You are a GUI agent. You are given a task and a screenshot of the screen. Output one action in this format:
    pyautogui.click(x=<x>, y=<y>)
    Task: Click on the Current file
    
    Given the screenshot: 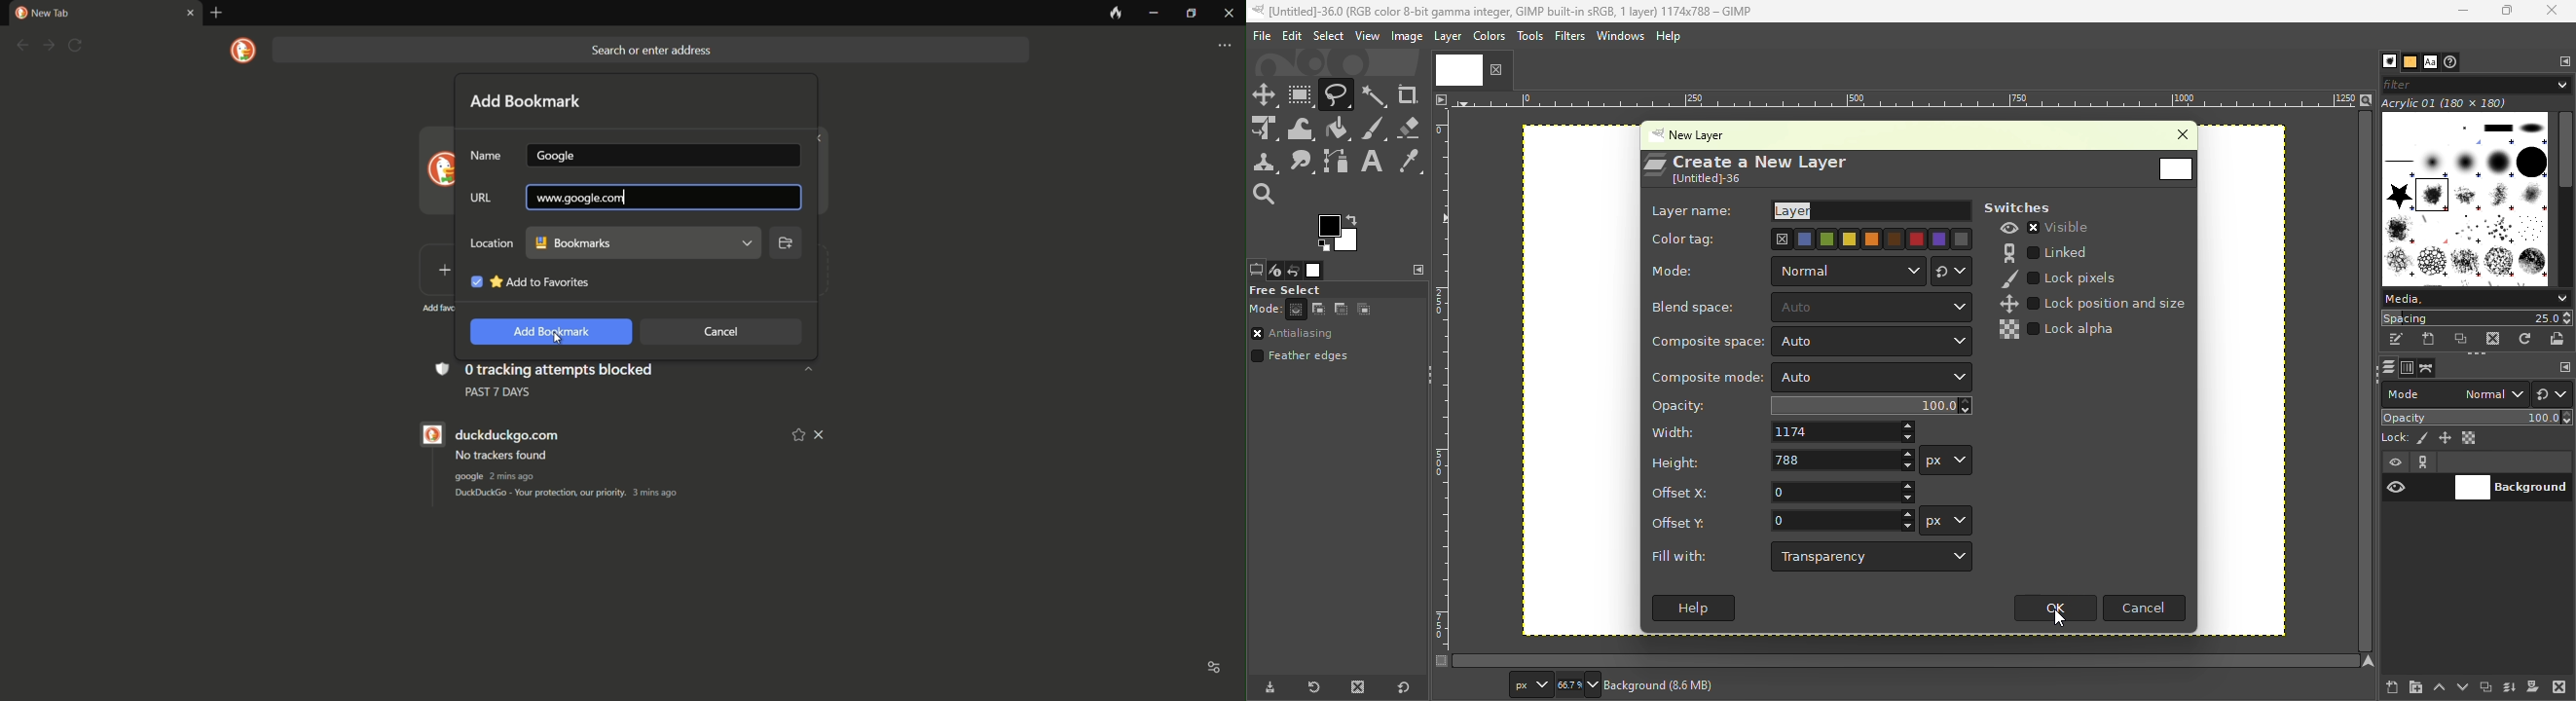 What is the action you would take?
    pyautogui.click(x=1471, y=69)
    